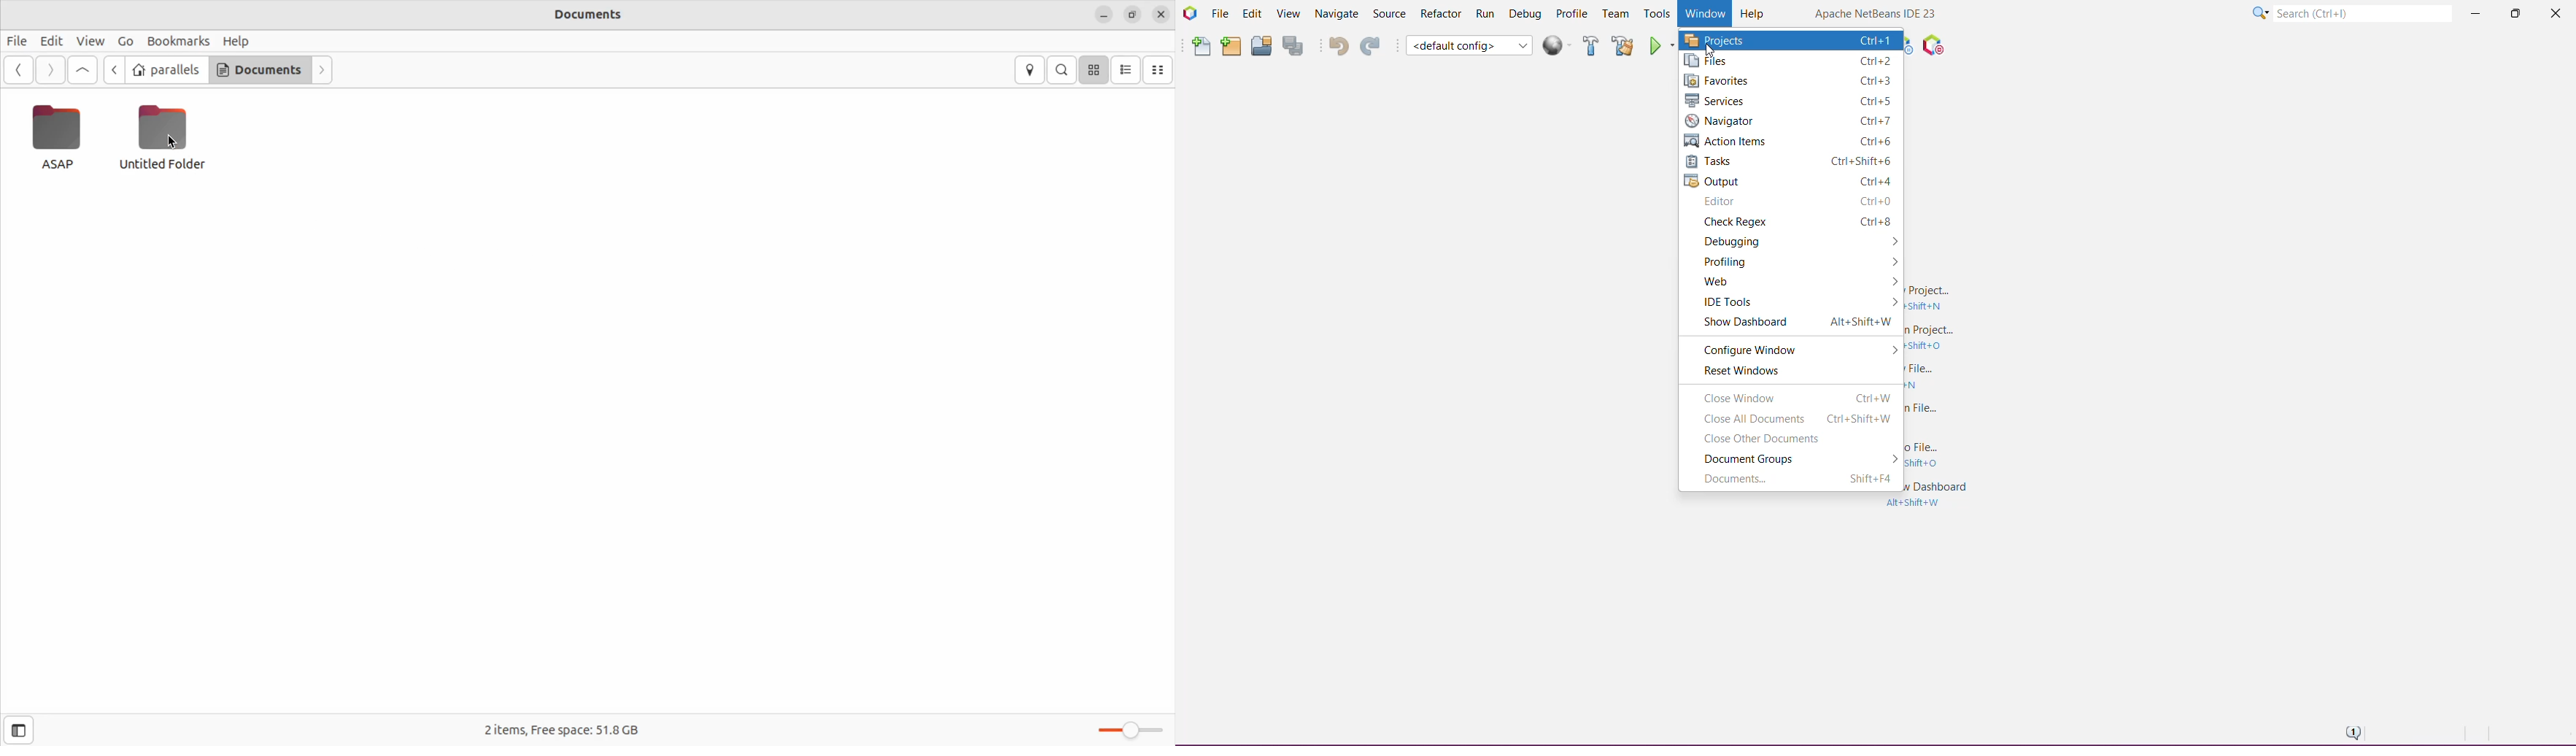 The height and width of the screenshot is (756, 2576). I want to click on More Options, so click(1891, 459).